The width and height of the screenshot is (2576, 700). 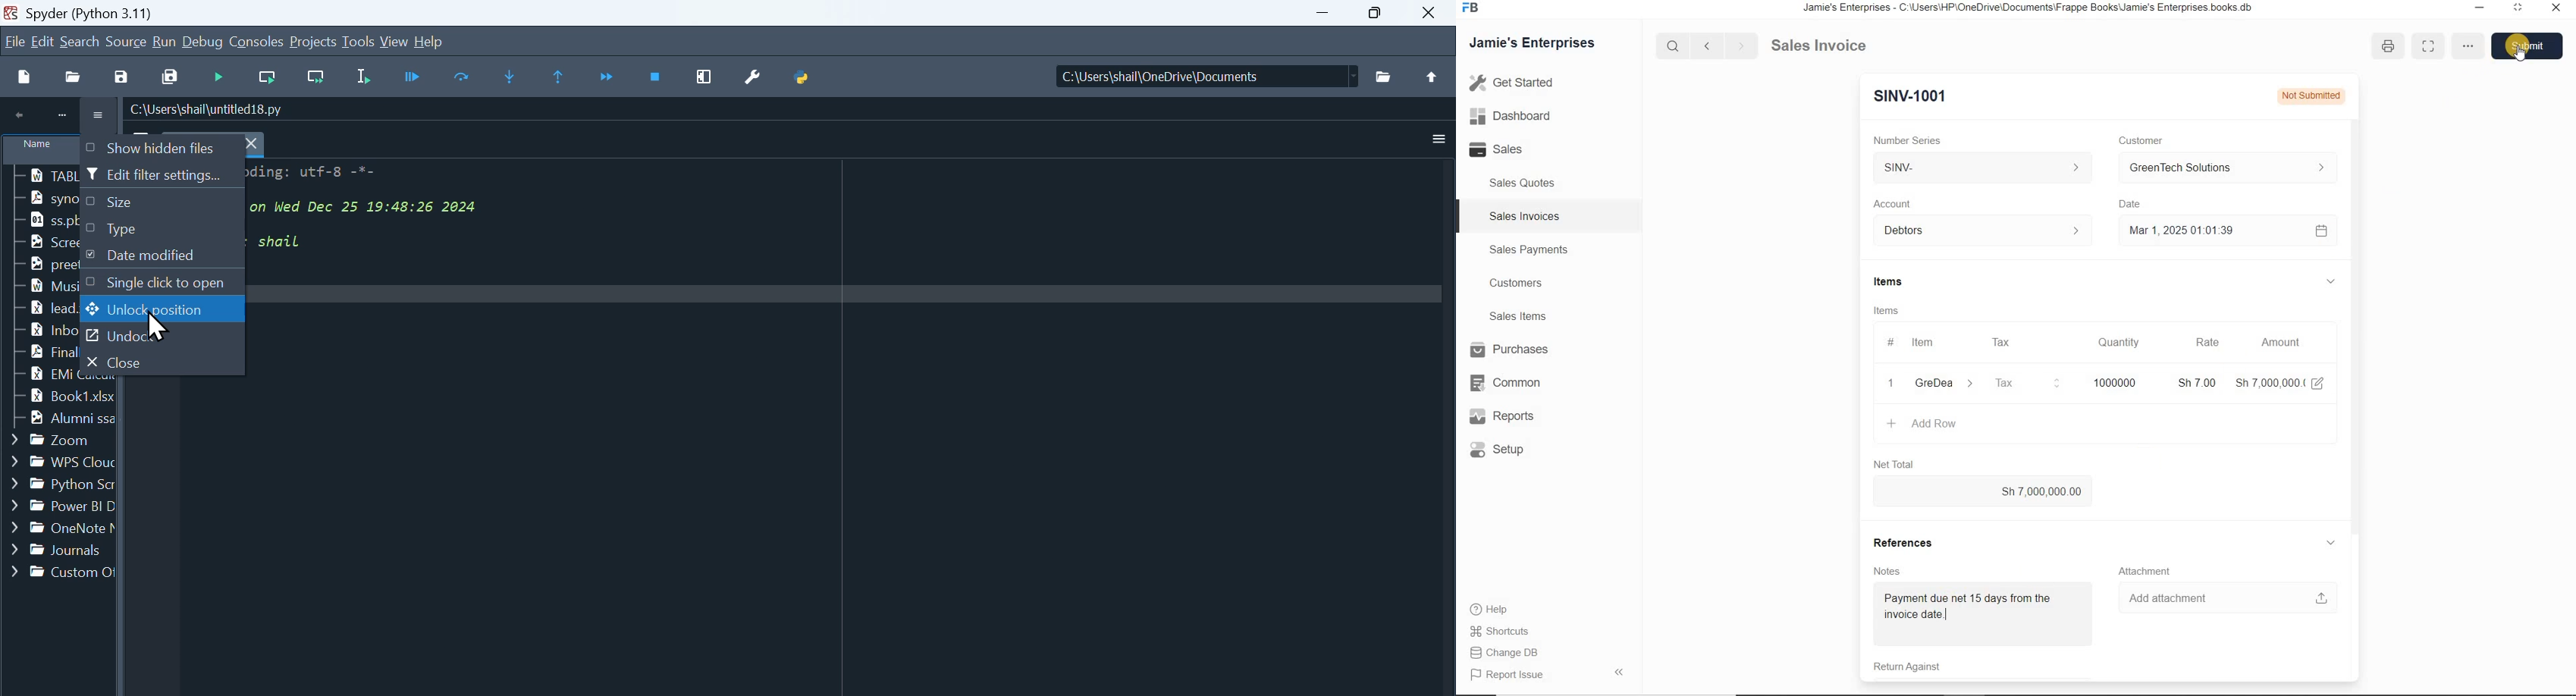 What do you see at coordinates (428, 39) in the screenshot?
I see `Help` at bounding box center [428, 39].